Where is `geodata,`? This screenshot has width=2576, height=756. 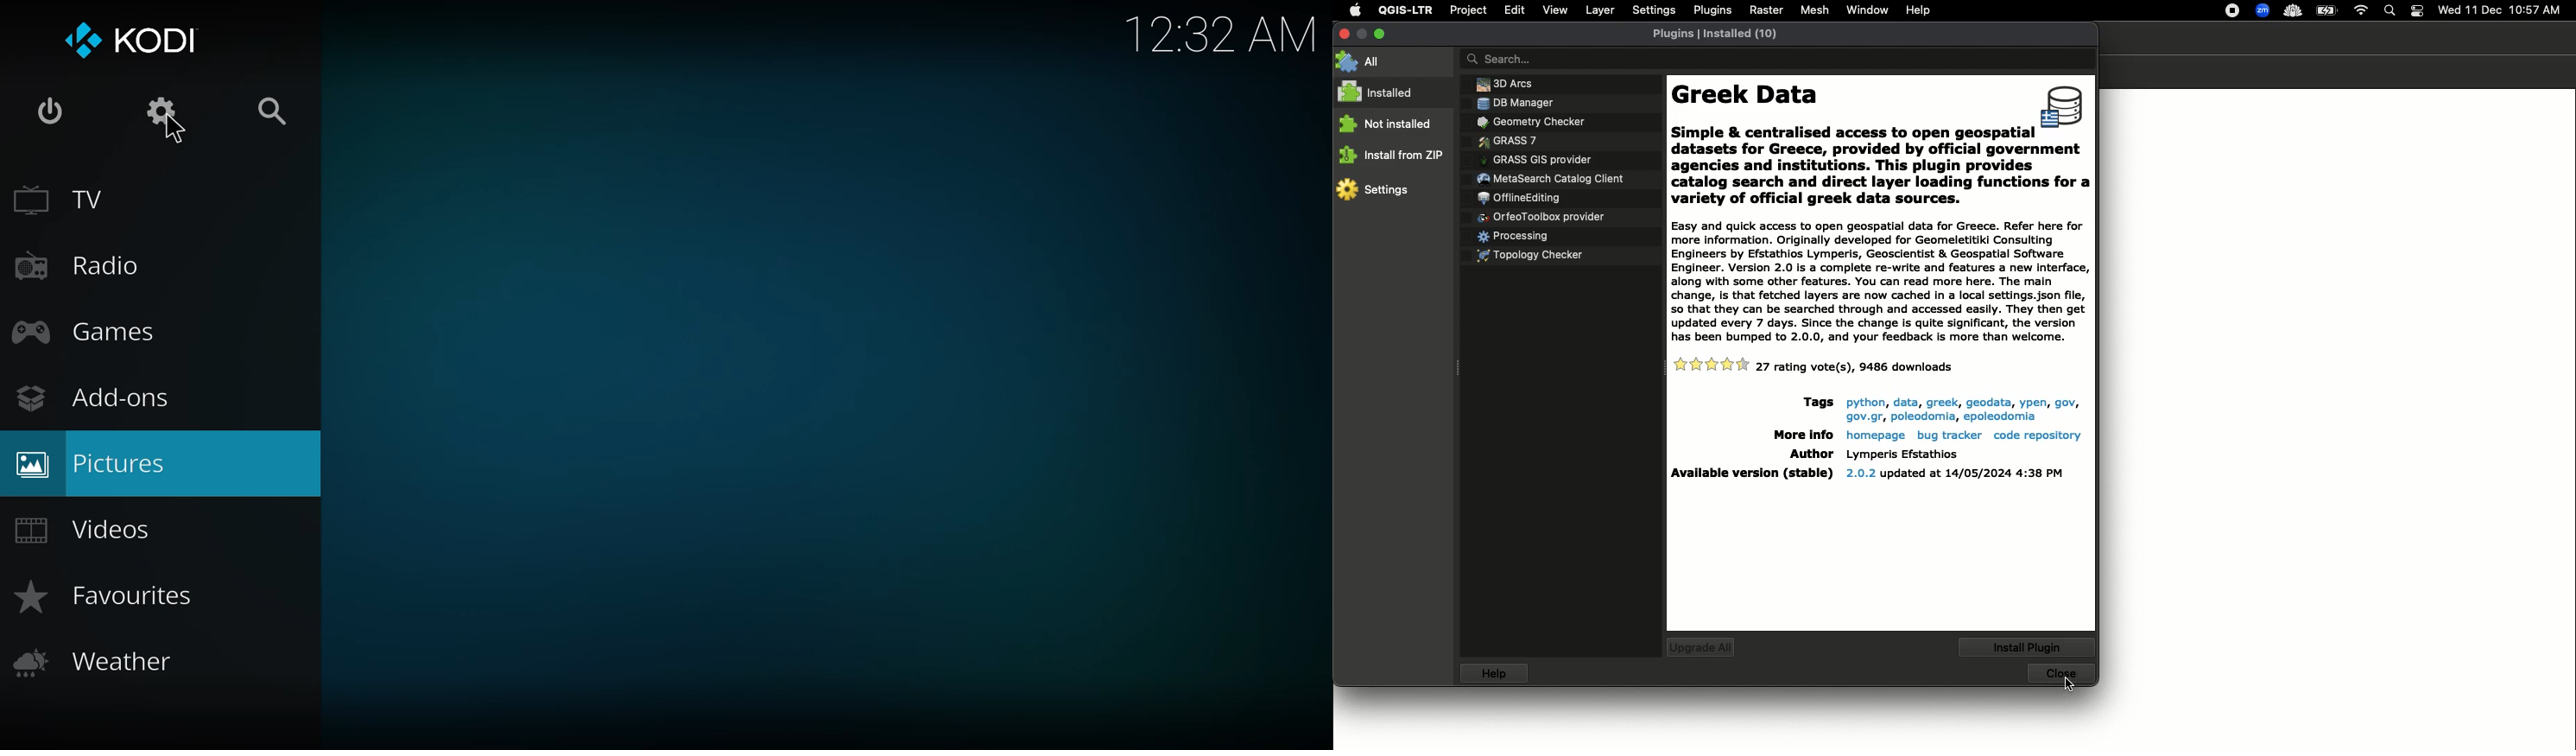 geodata, is located at coordinates (1987, 403).